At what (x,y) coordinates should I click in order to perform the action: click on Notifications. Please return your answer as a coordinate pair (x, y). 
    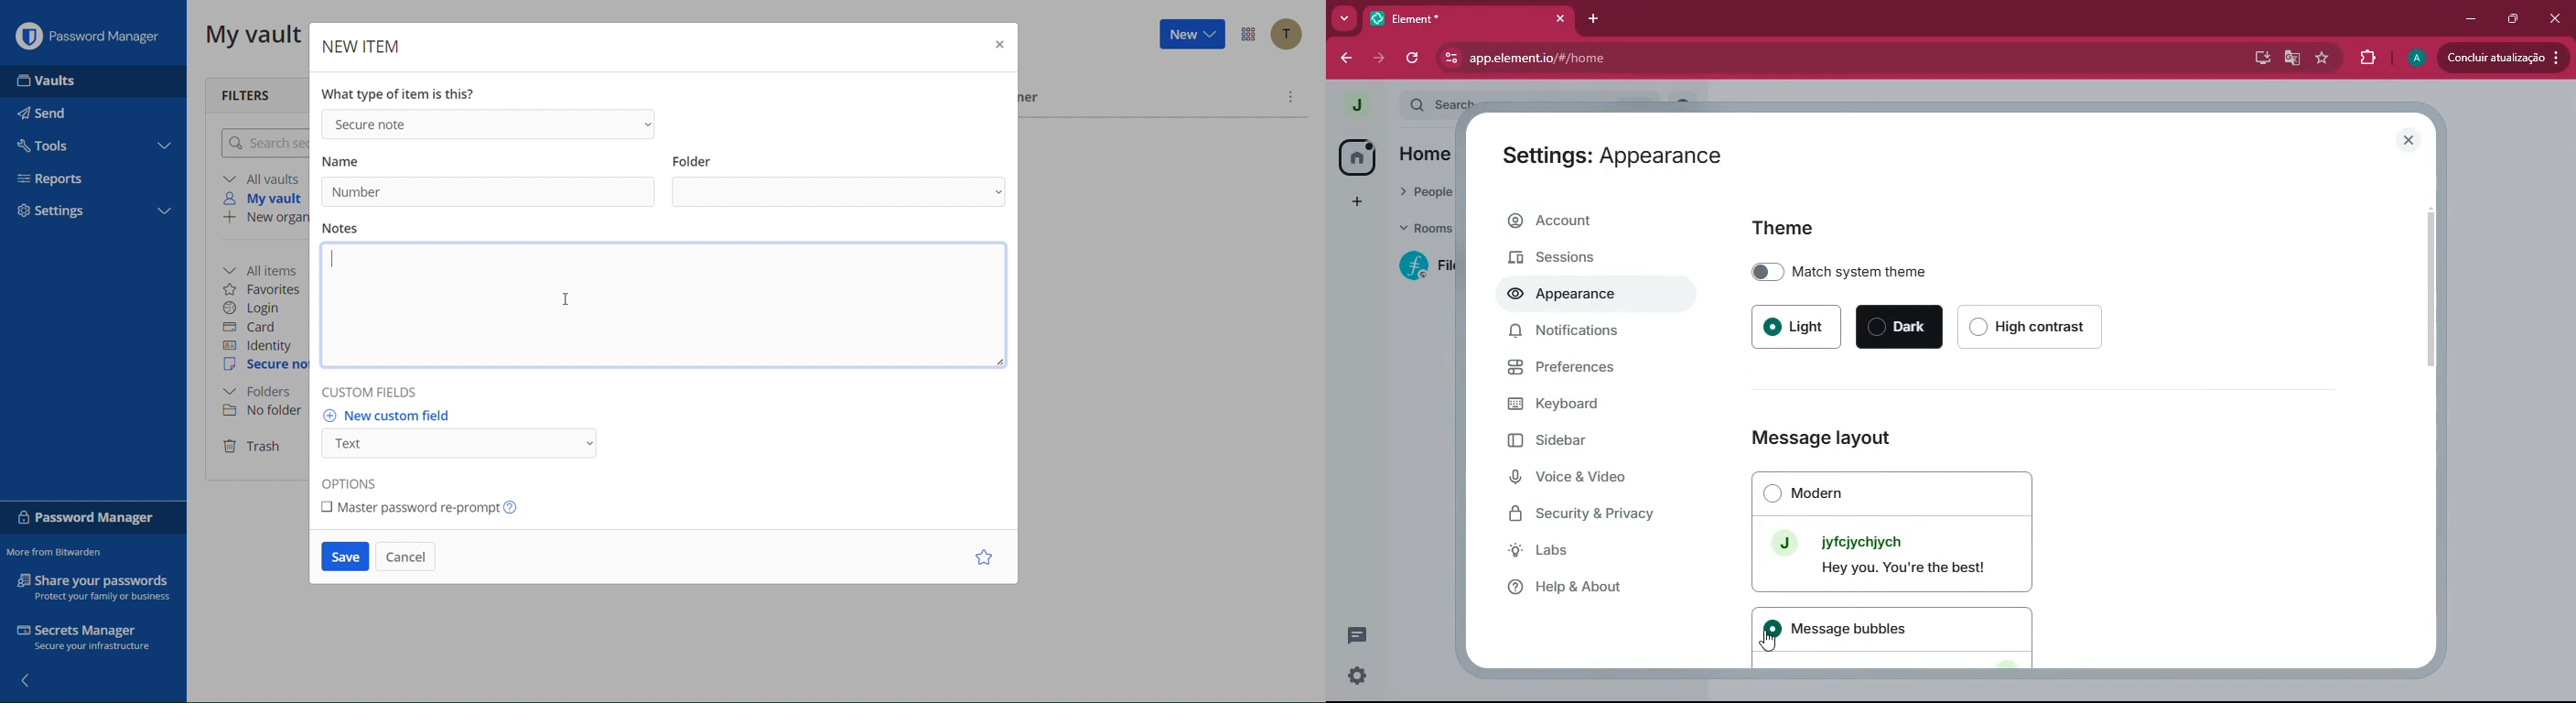
    Looking at the image, I should click on (1570, 330).